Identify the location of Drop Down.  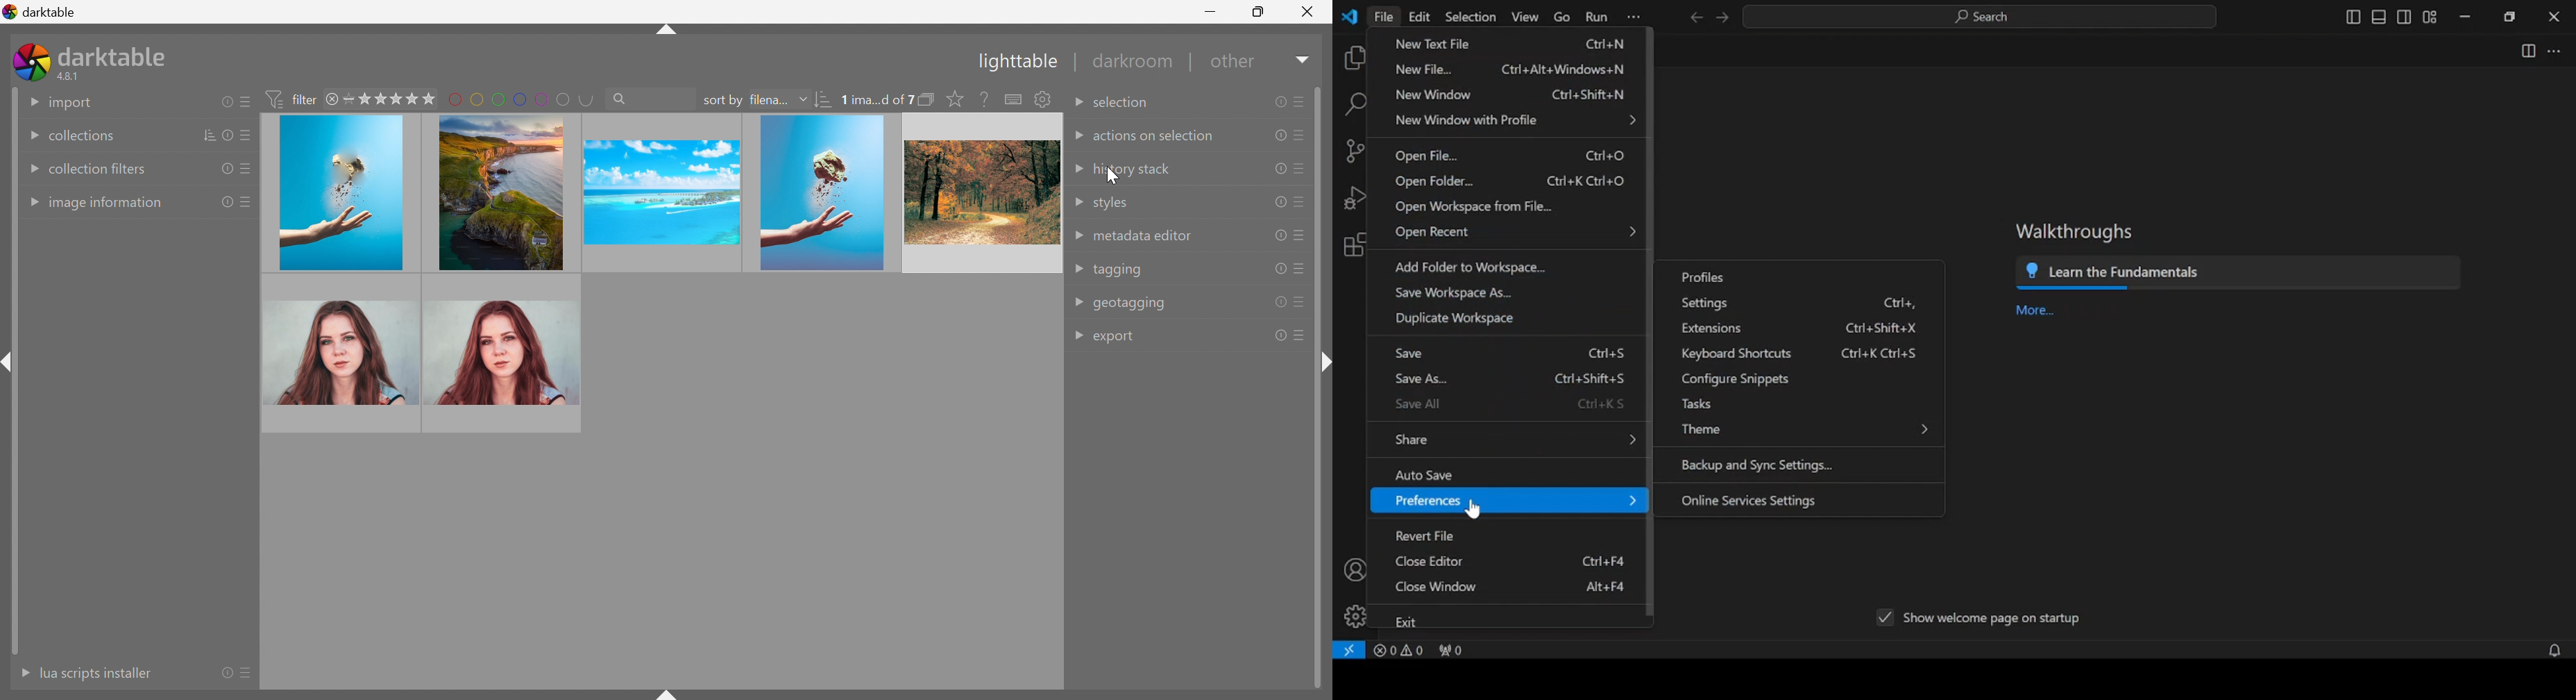
(1074, 301).